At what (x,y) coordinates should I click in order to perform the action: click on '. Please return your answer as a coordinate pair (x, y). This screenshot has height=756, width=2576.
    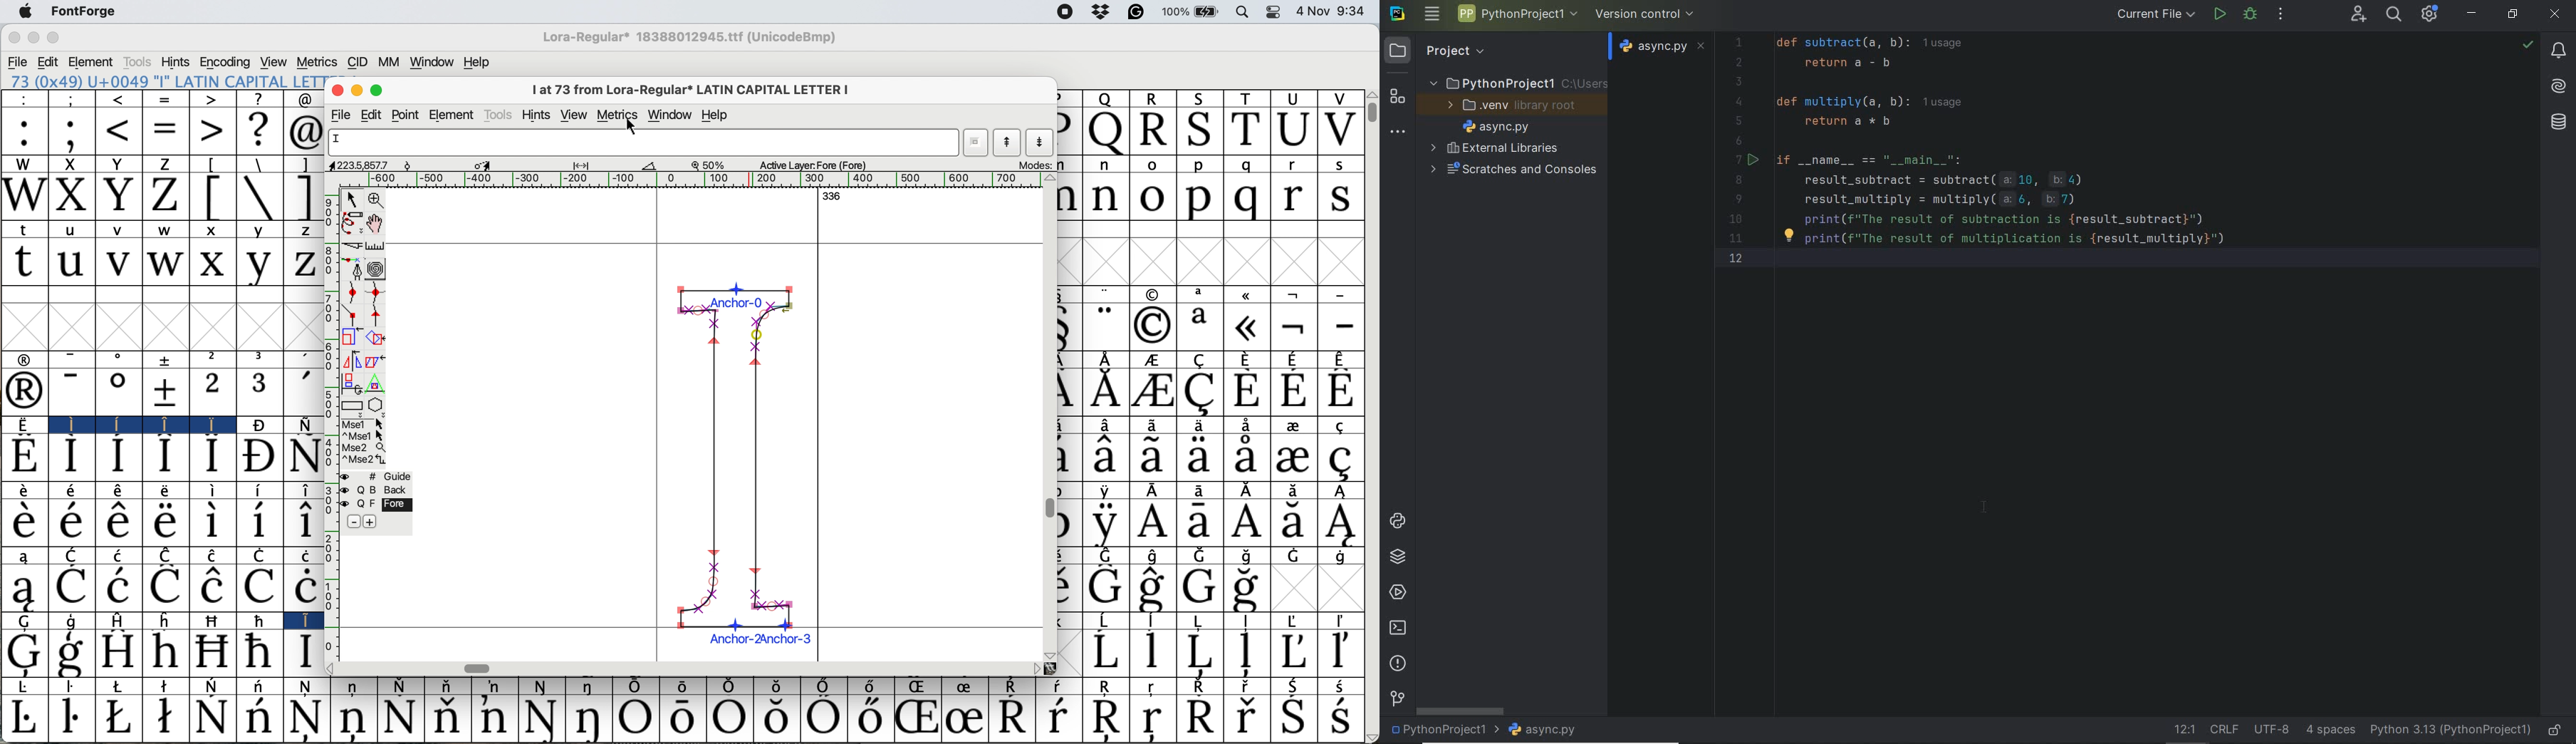
    Looking at the image, I should click on (304, 393).